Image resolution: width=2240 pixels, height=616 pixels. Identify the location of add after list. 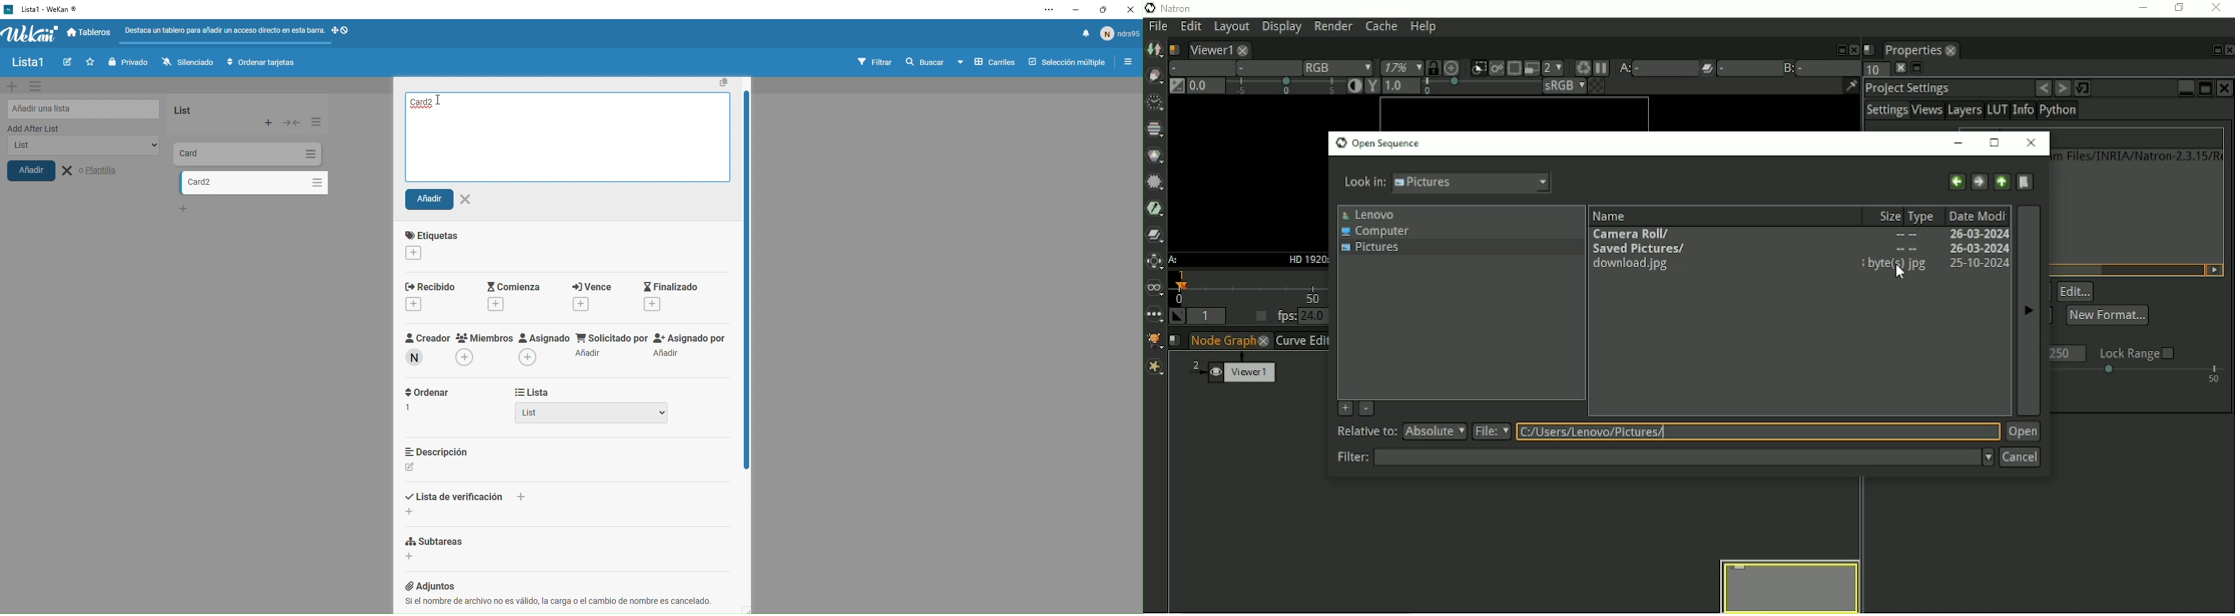
(70, 129).